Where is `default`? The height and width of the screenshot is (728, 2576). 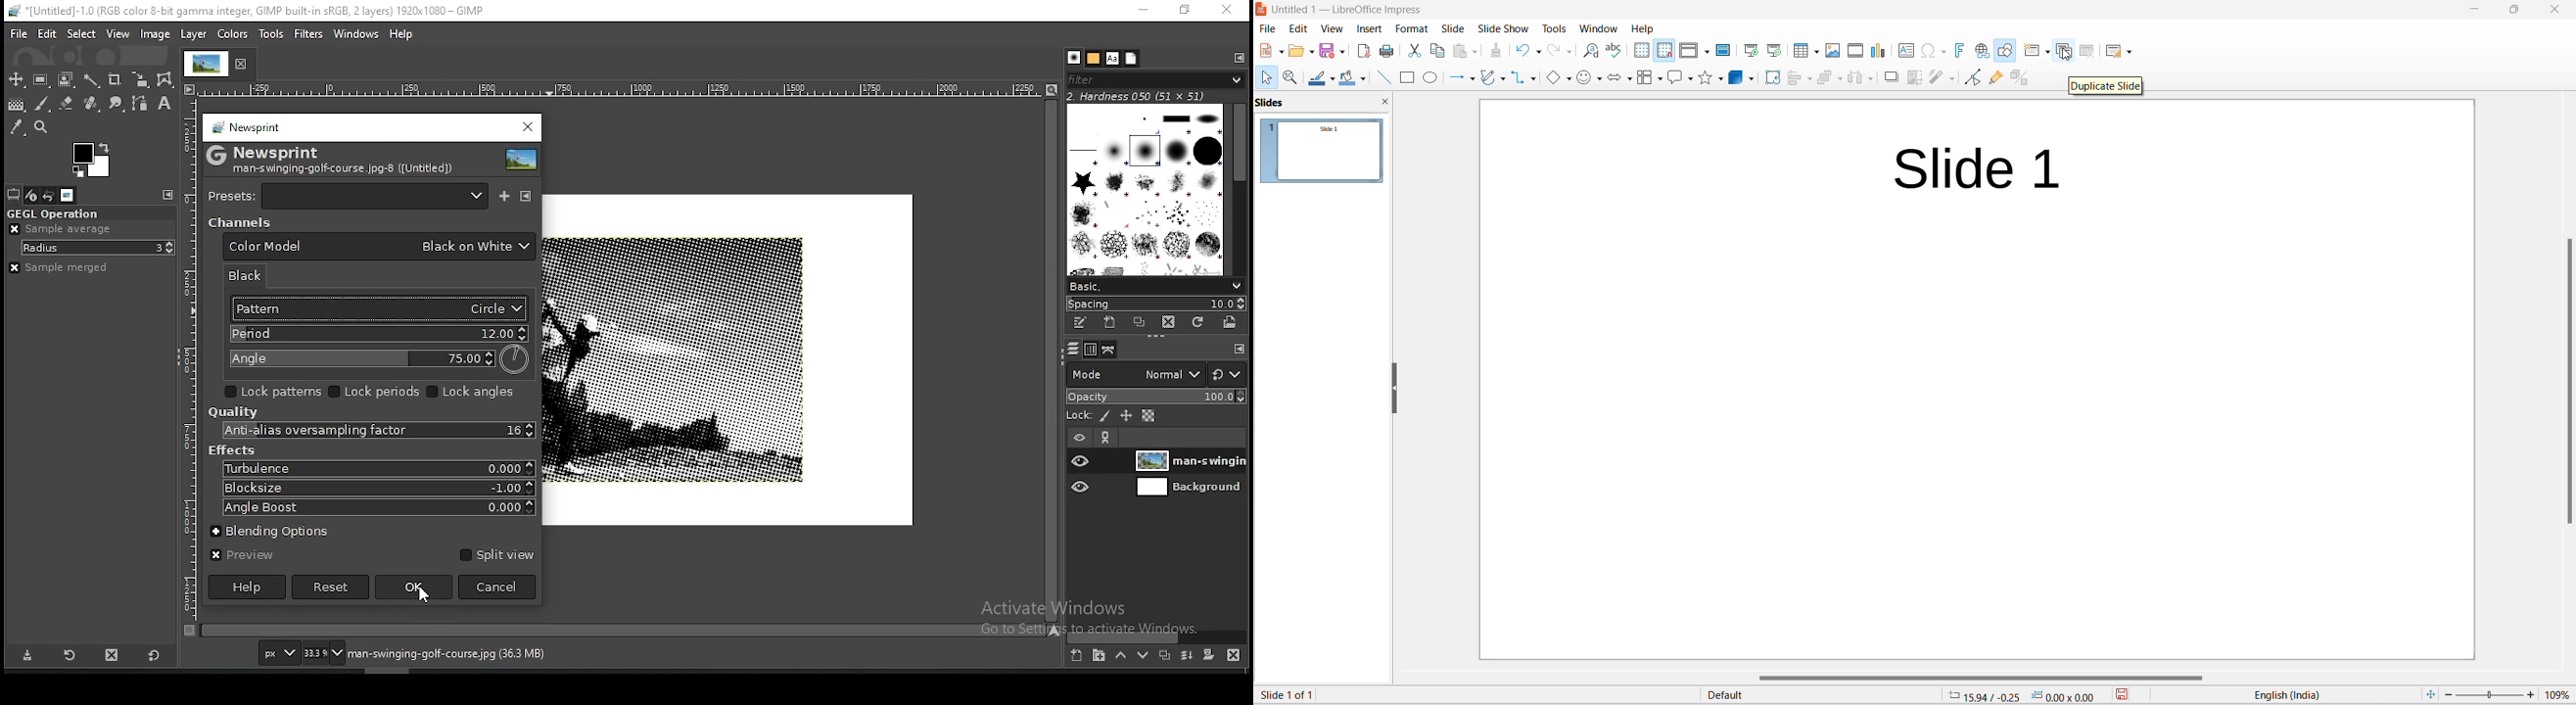
default is located at coordinates (1764, 697).